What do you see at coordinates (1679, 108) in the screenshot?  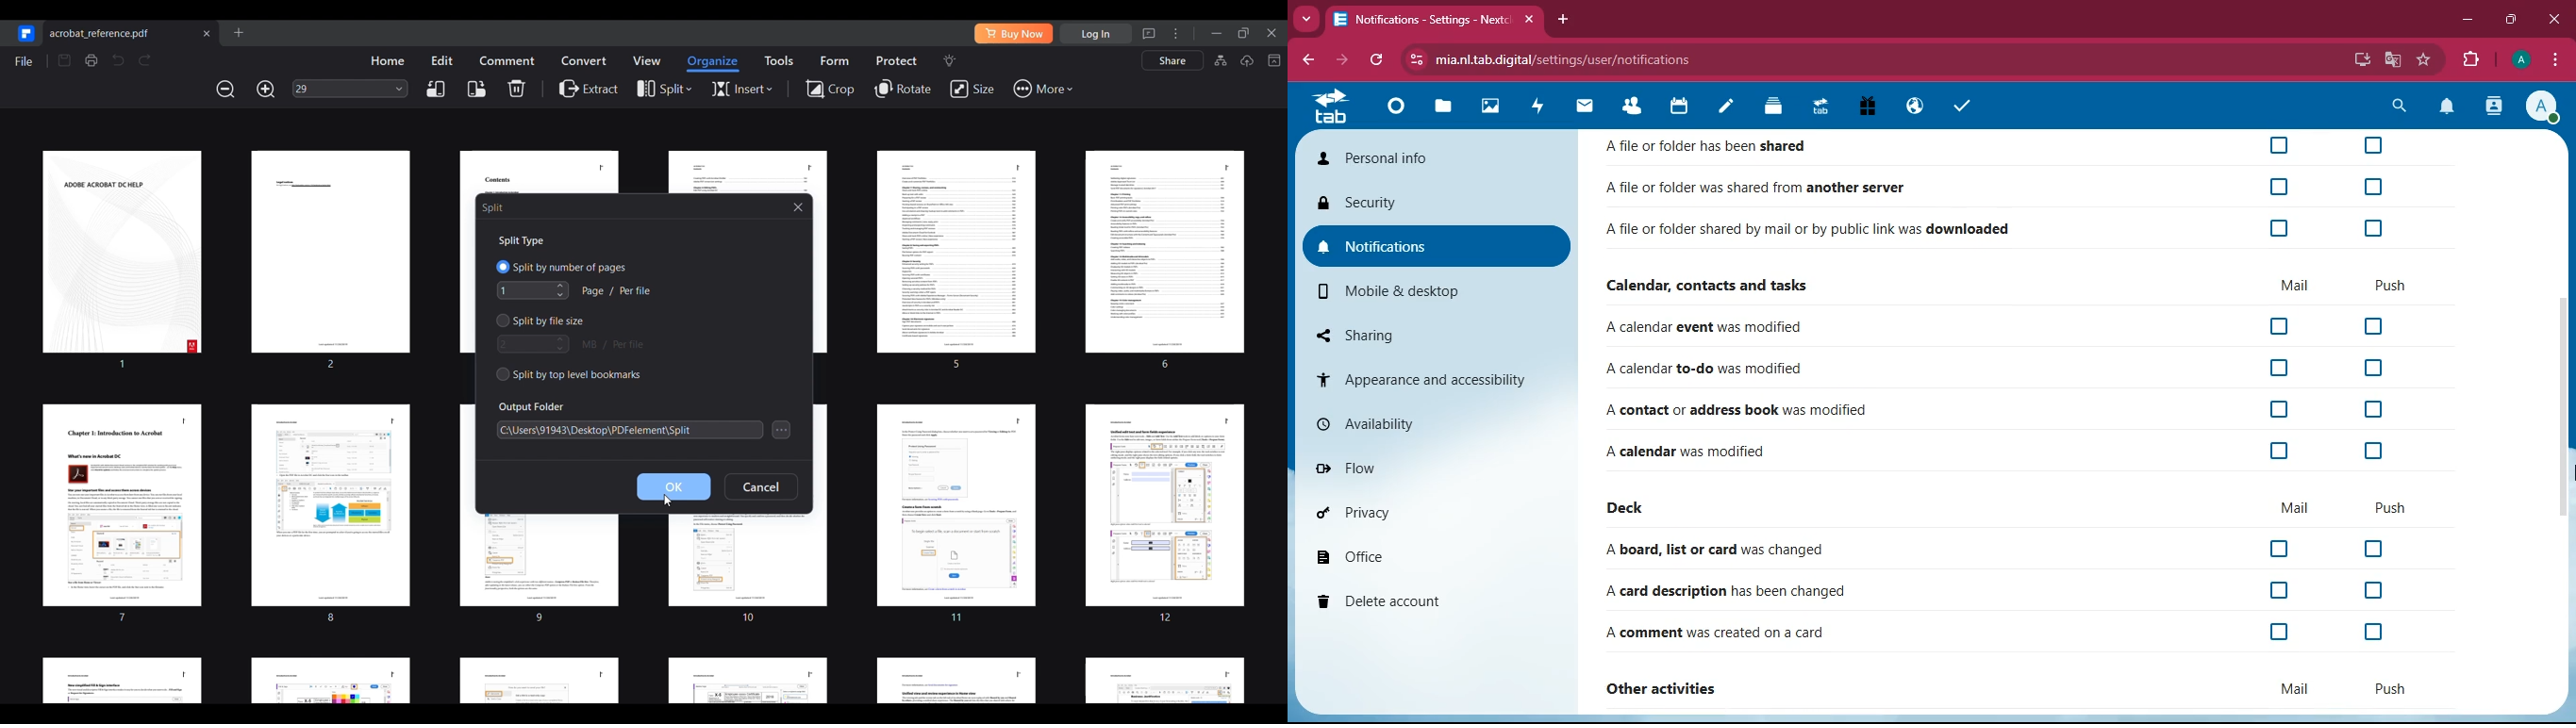 I see `calendar` at bounding box center [1679, 108].